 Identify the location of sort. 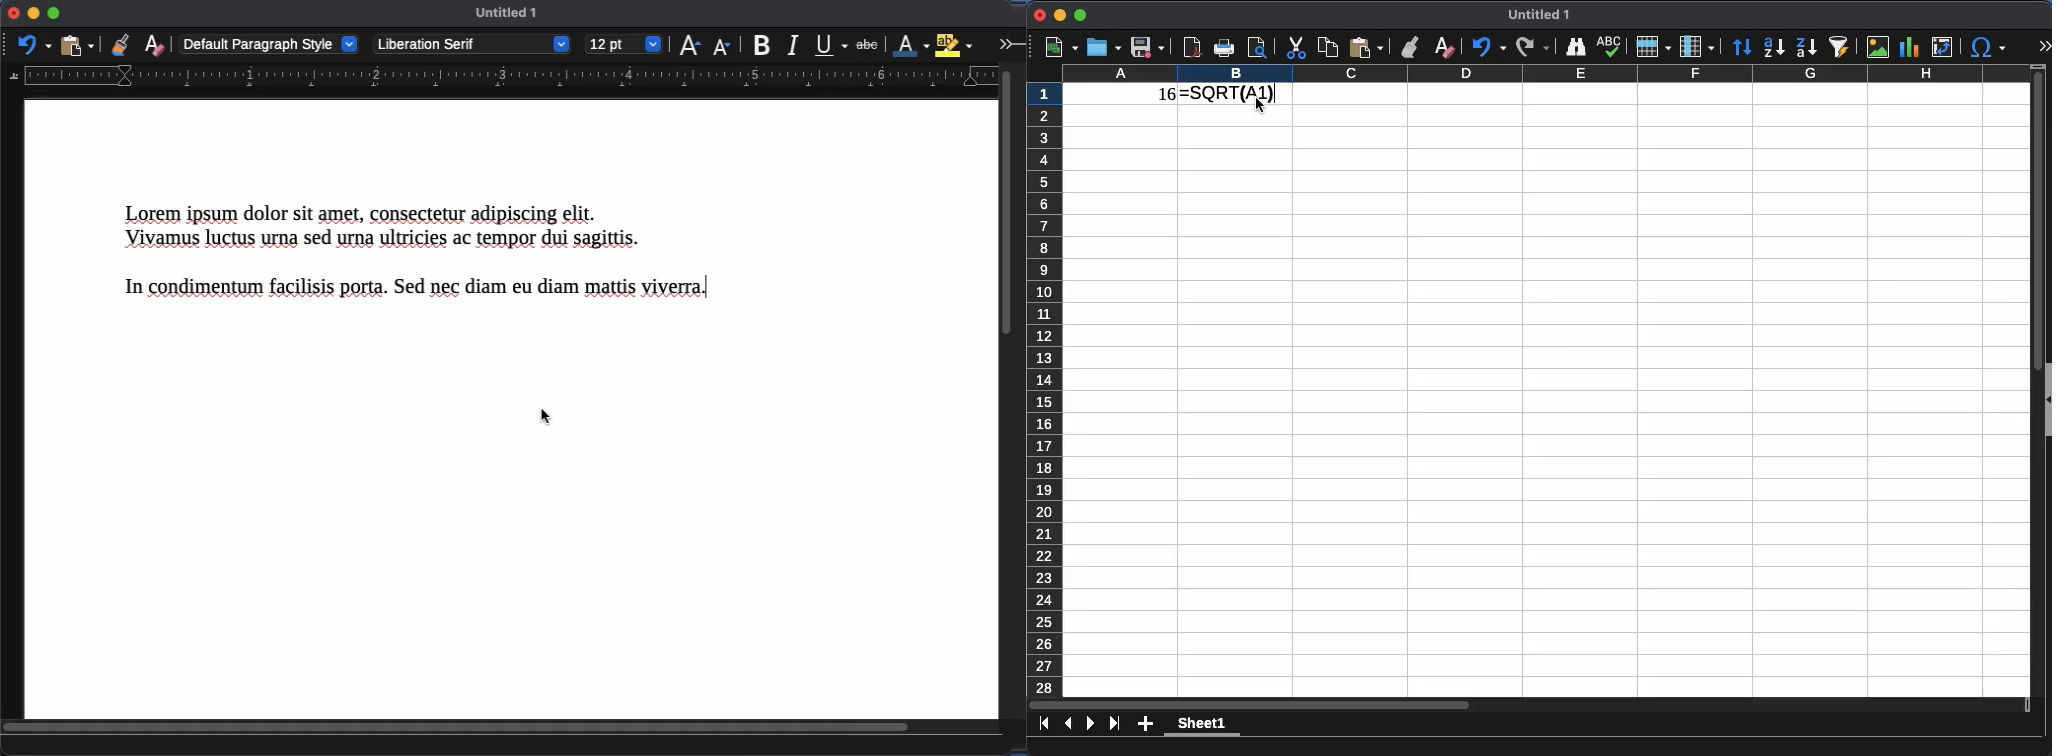
(1742, 47).